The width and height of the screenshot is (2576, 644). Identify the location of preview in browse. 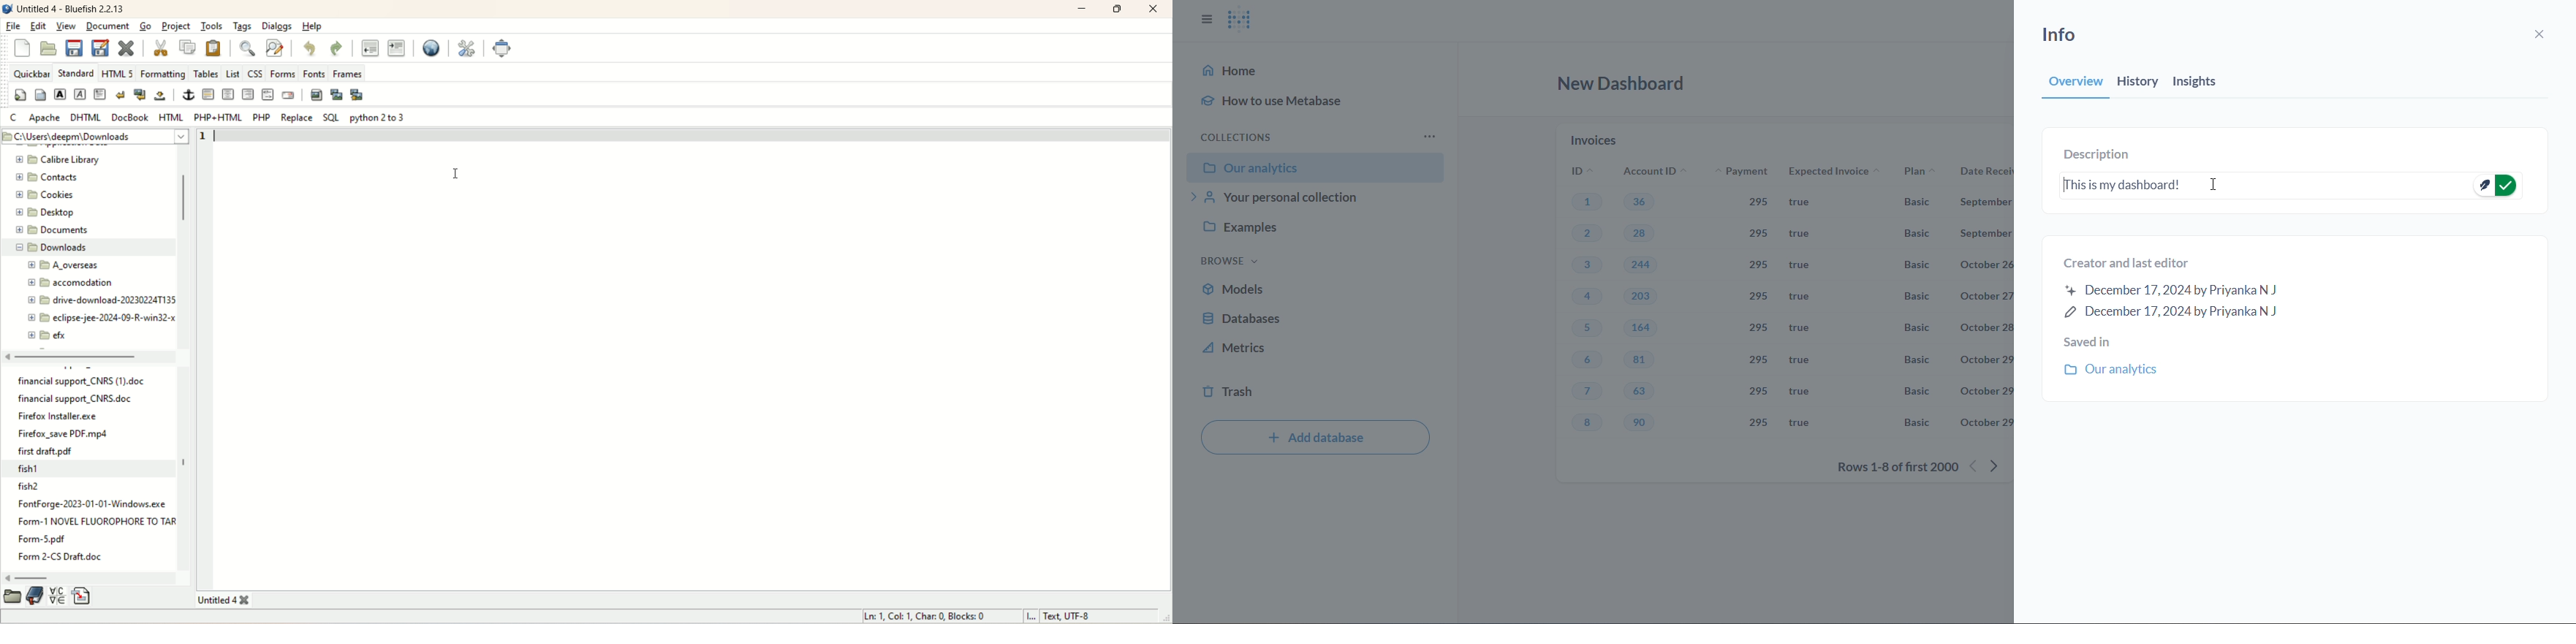
(431, 47).